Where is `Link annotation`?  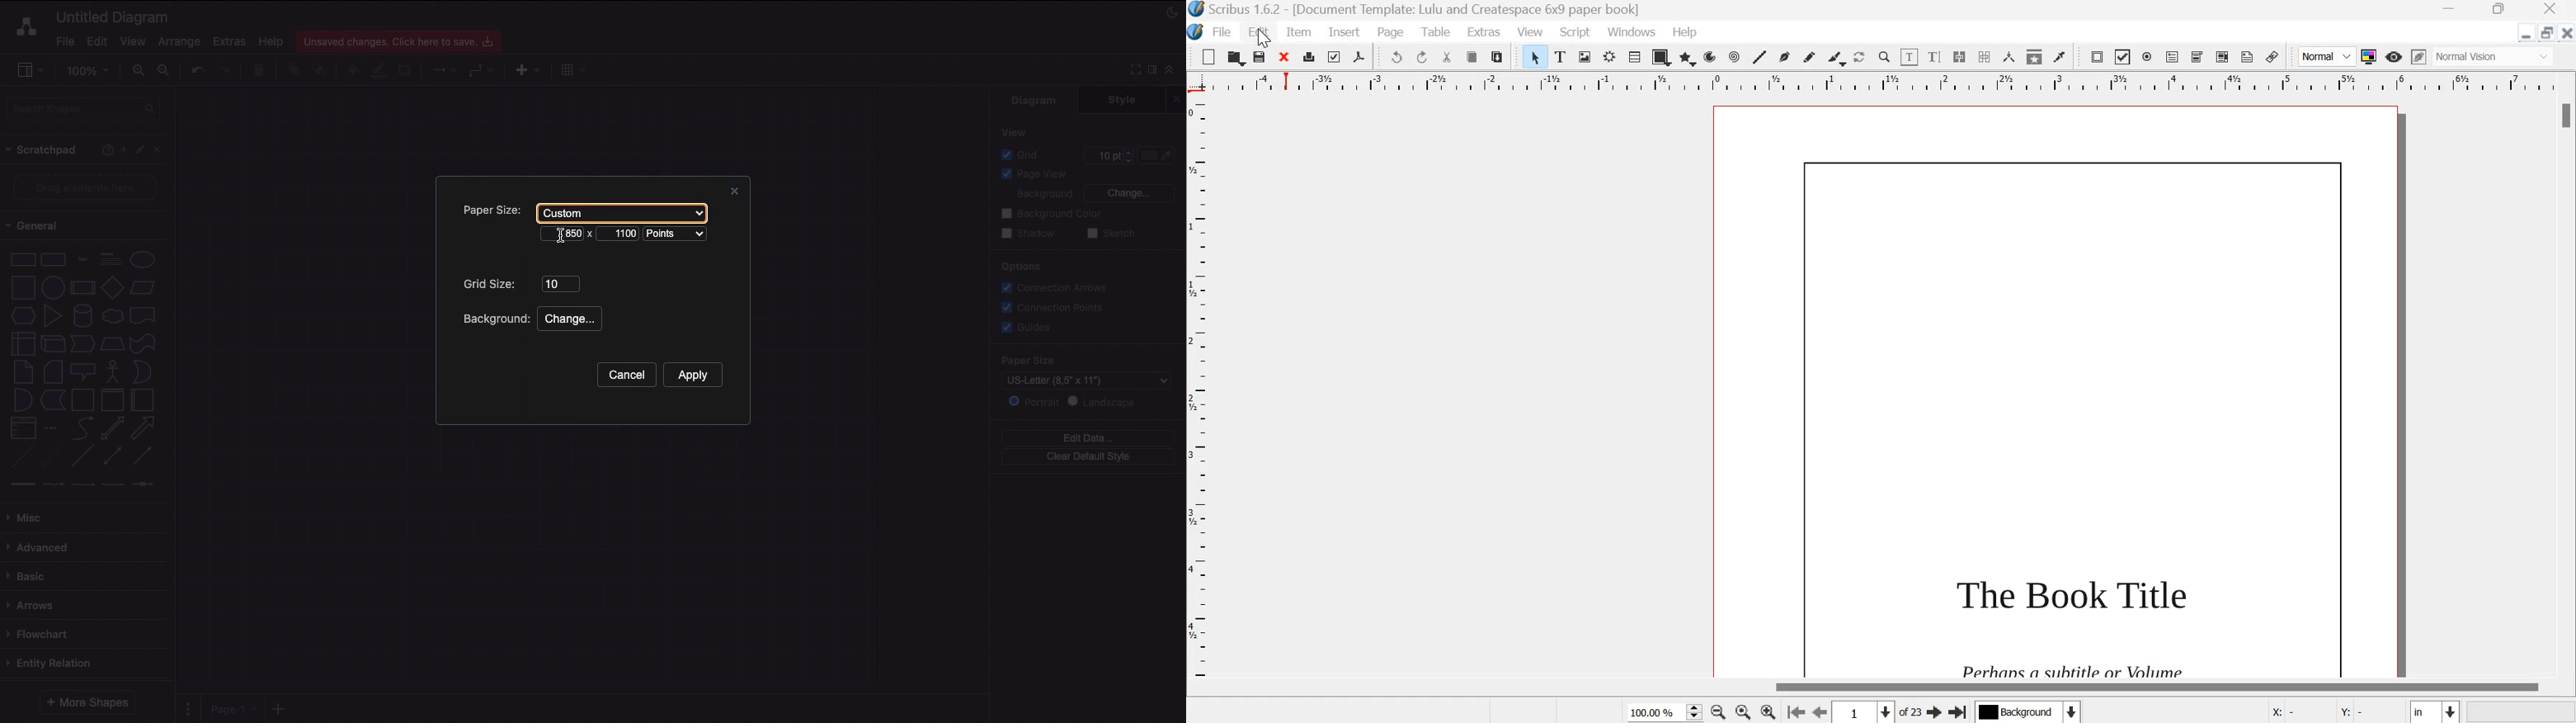 Link annotation is located at coordinates (2272, 57).